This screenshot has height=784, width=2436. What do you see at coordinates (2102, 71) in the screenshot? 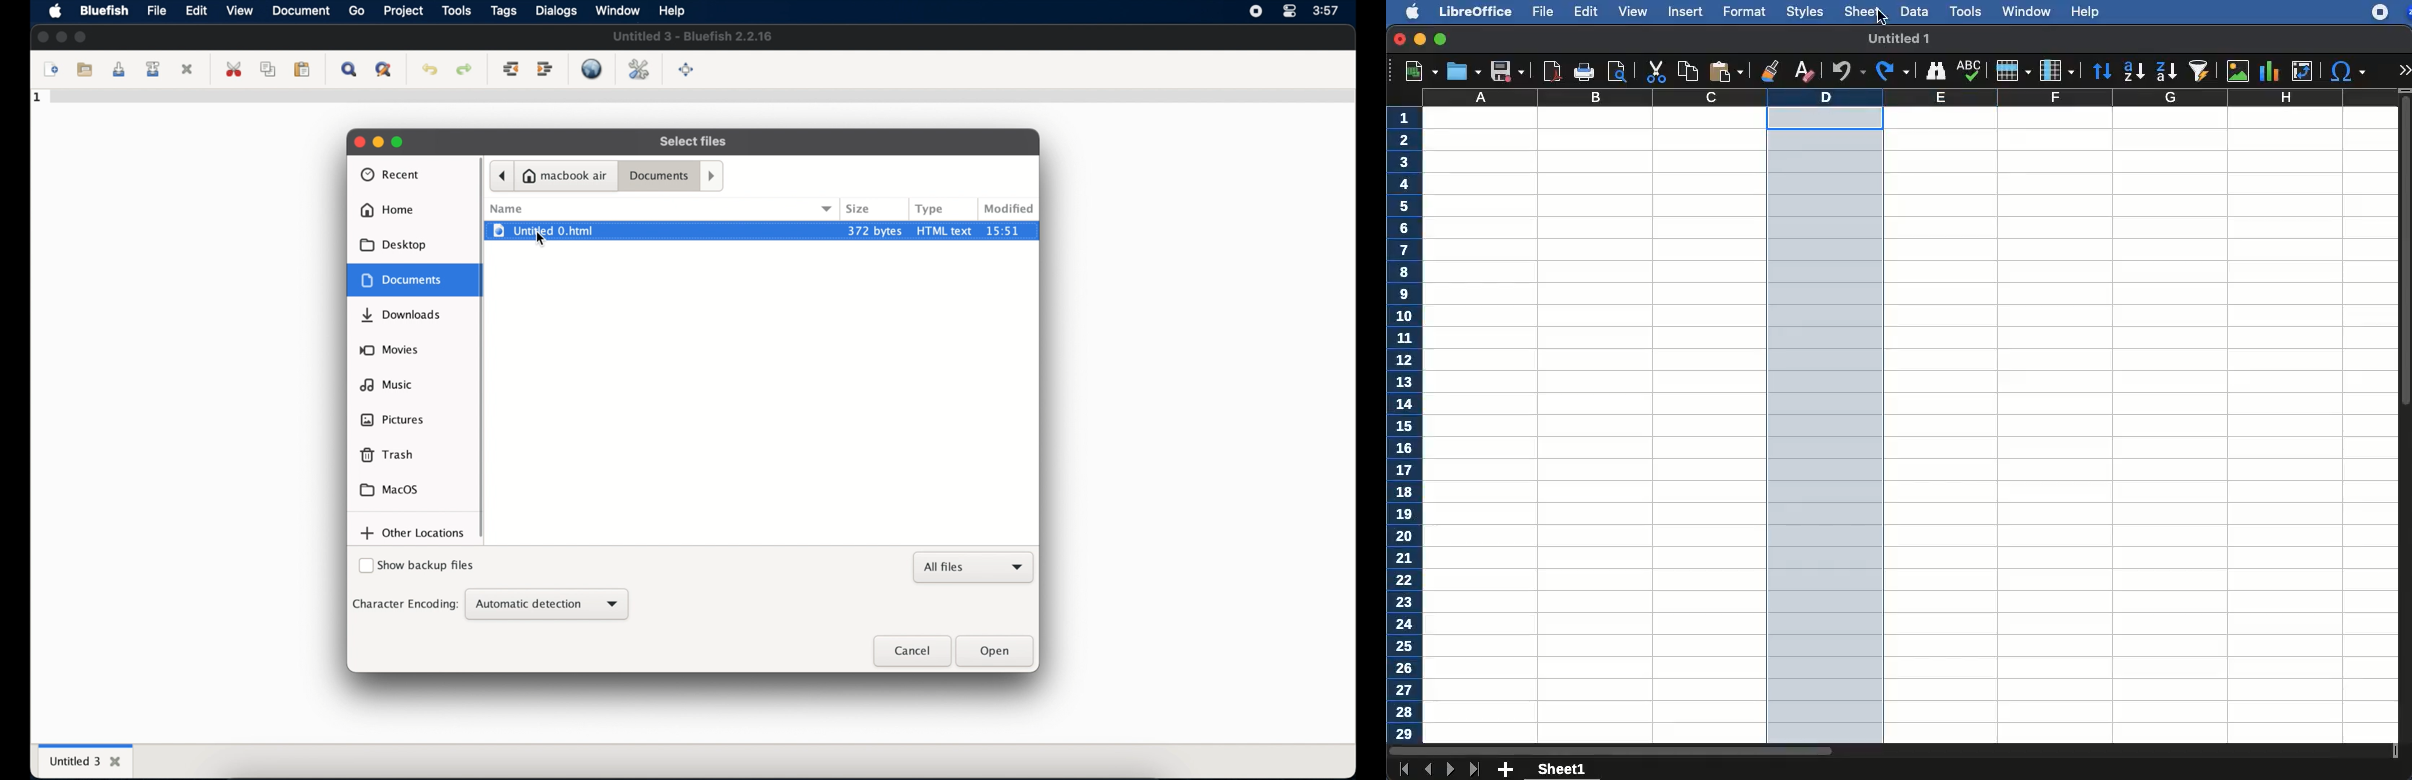
I see `sort` at bounding box center [2102, 71].